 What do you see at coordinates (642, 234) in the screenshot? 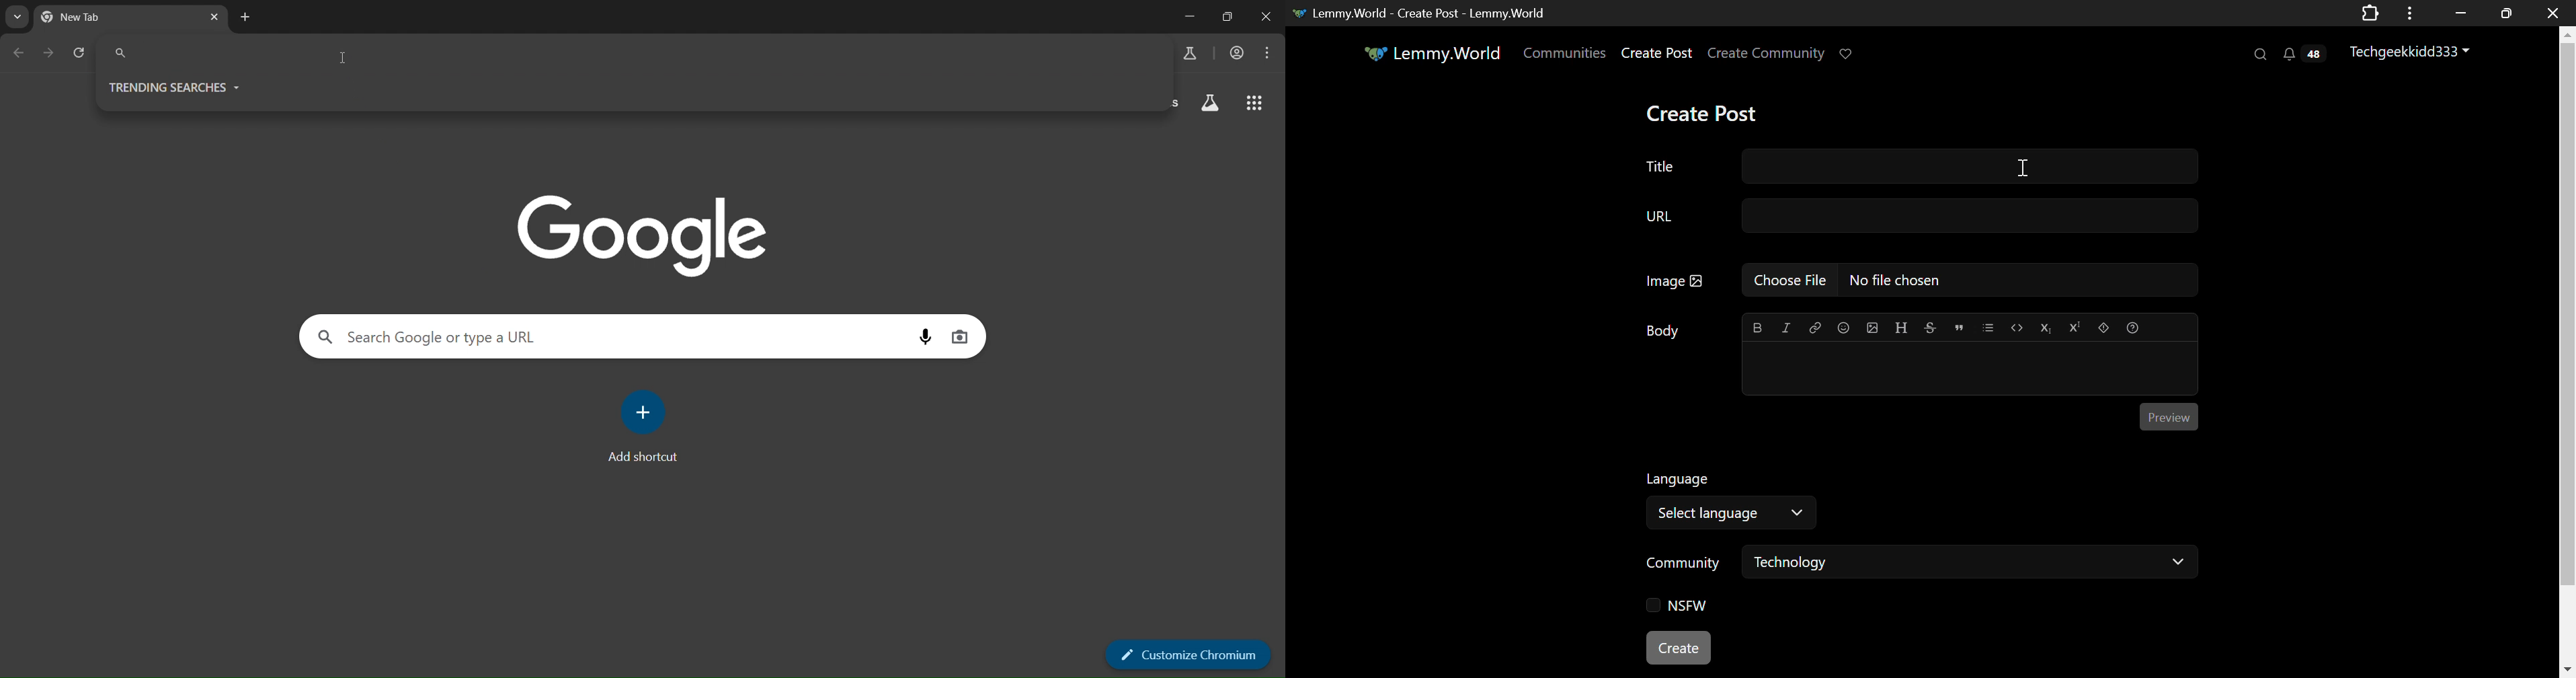
I see `Google` at bounding box center [642, 234].